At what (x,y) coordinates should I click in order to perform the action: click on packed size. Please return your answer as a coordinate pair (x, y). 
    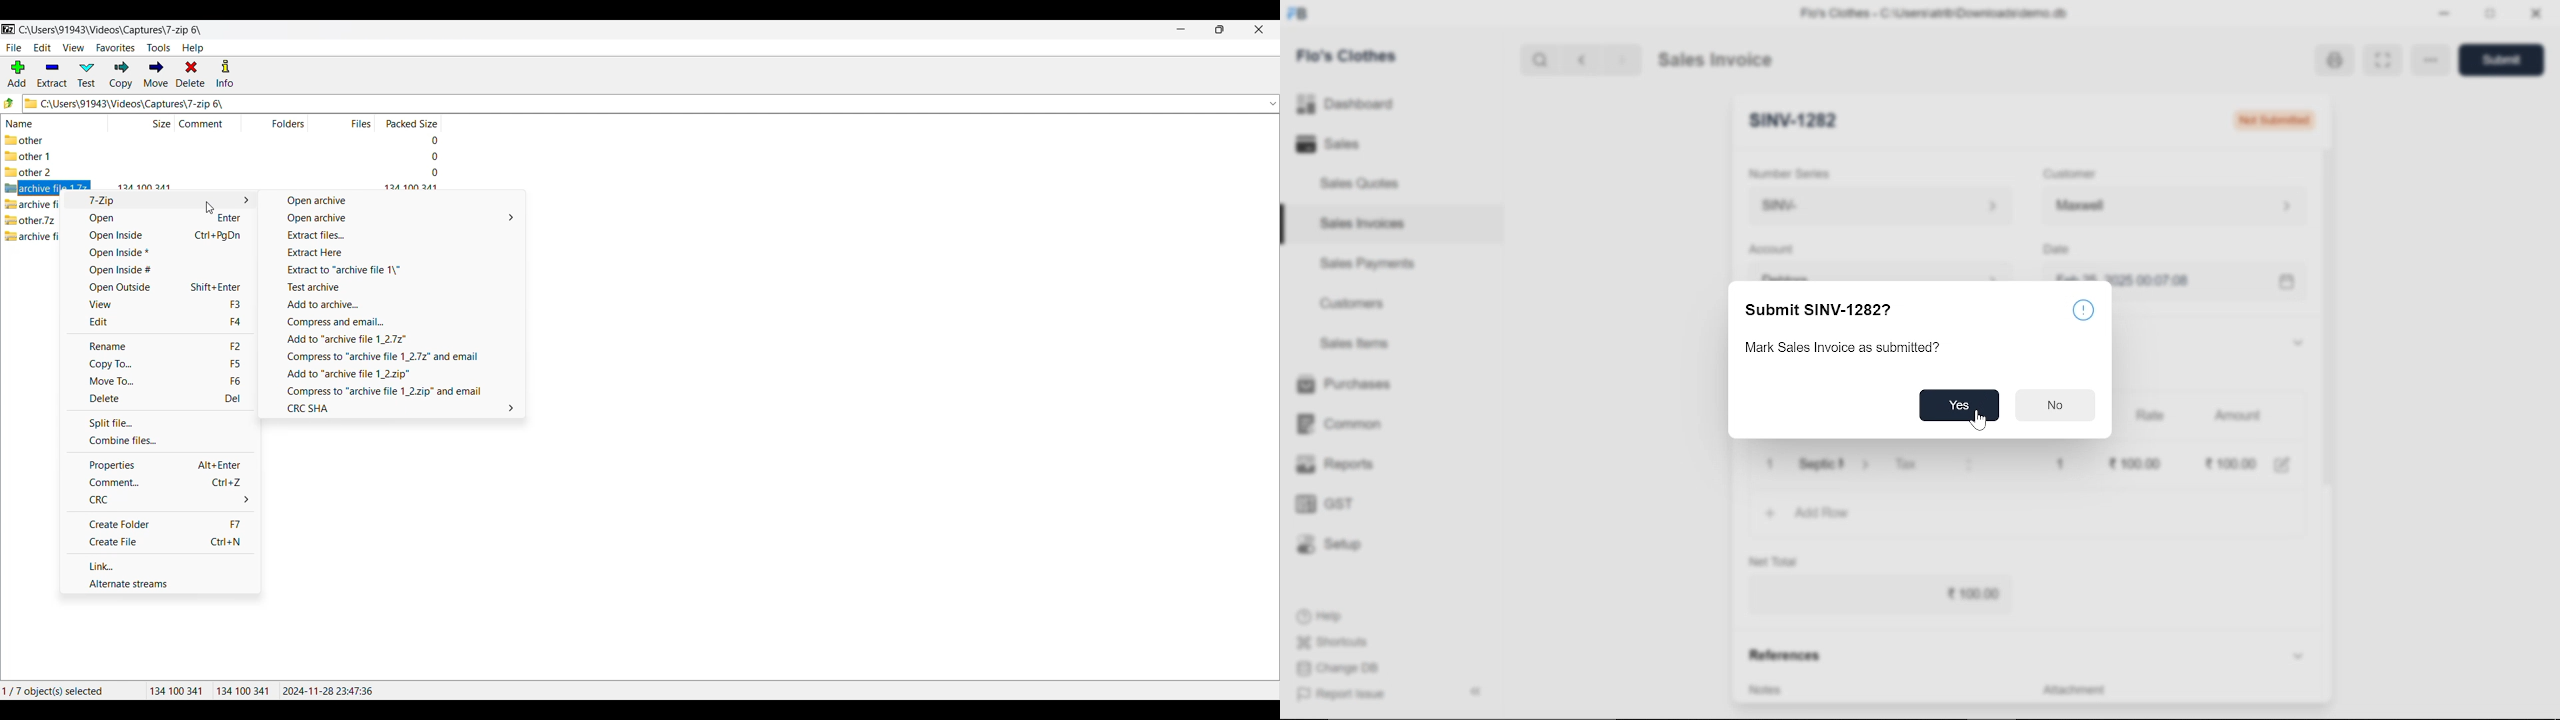
    Looking at the image, I should click on (431, 173).